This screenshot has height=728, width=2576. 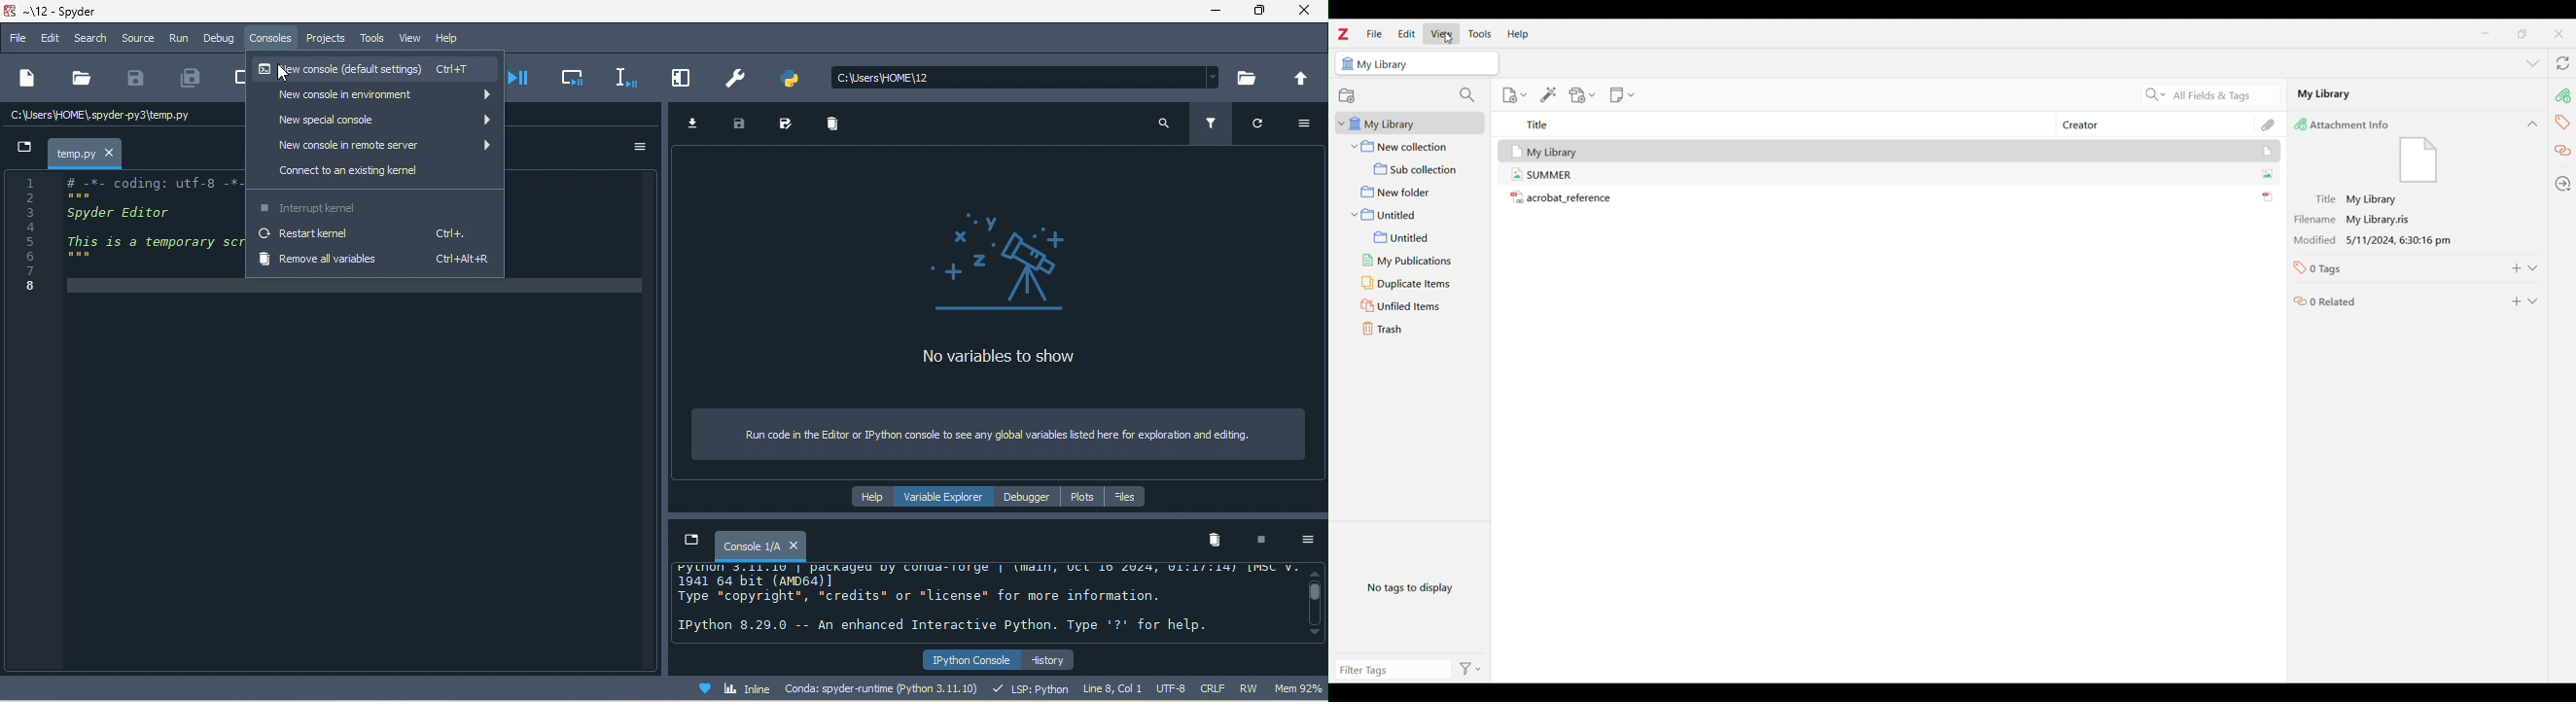 What do you see at coordinates (1518, 35) in the screenshot?
I see `Help menu` at bounding box center [1518, 35].